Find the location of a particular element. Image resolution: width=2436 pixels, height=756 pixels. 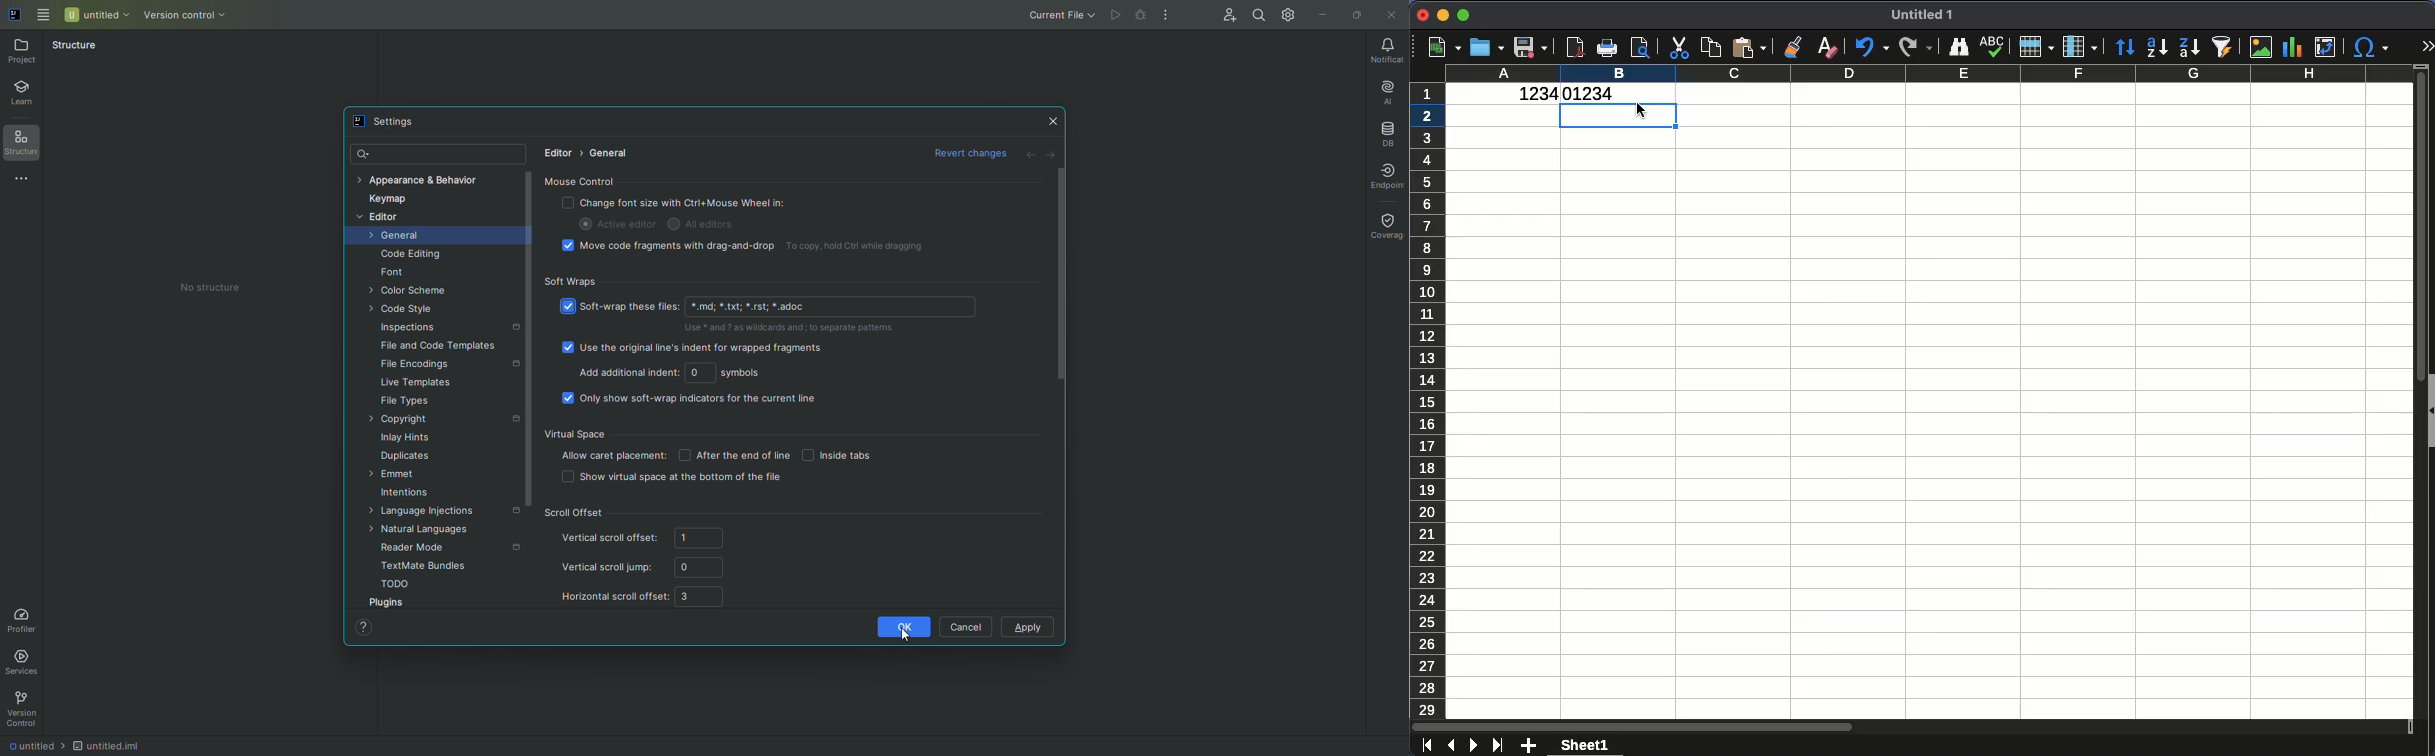

Current file is located at coordinates (1058, 14).